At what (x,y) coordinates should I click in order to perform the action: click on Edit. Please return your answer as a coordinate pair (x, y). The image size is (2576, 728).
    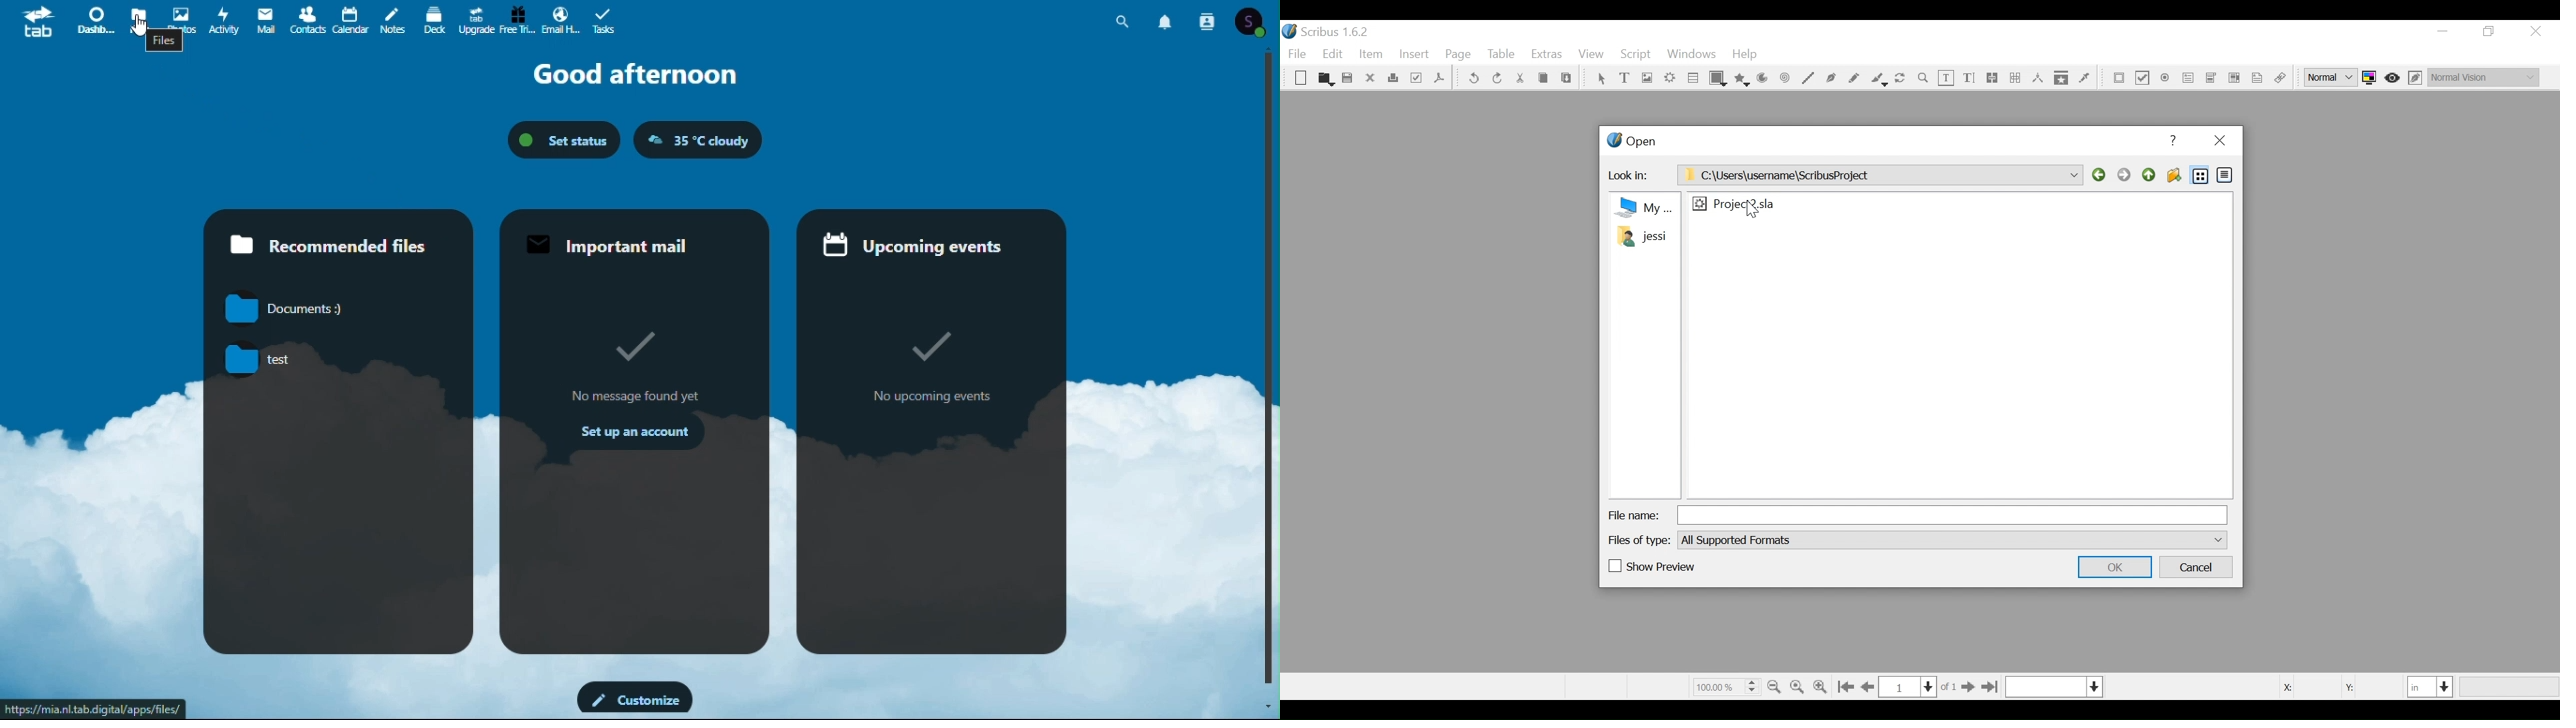
    Looking at the image, I should click on (1334, 55).